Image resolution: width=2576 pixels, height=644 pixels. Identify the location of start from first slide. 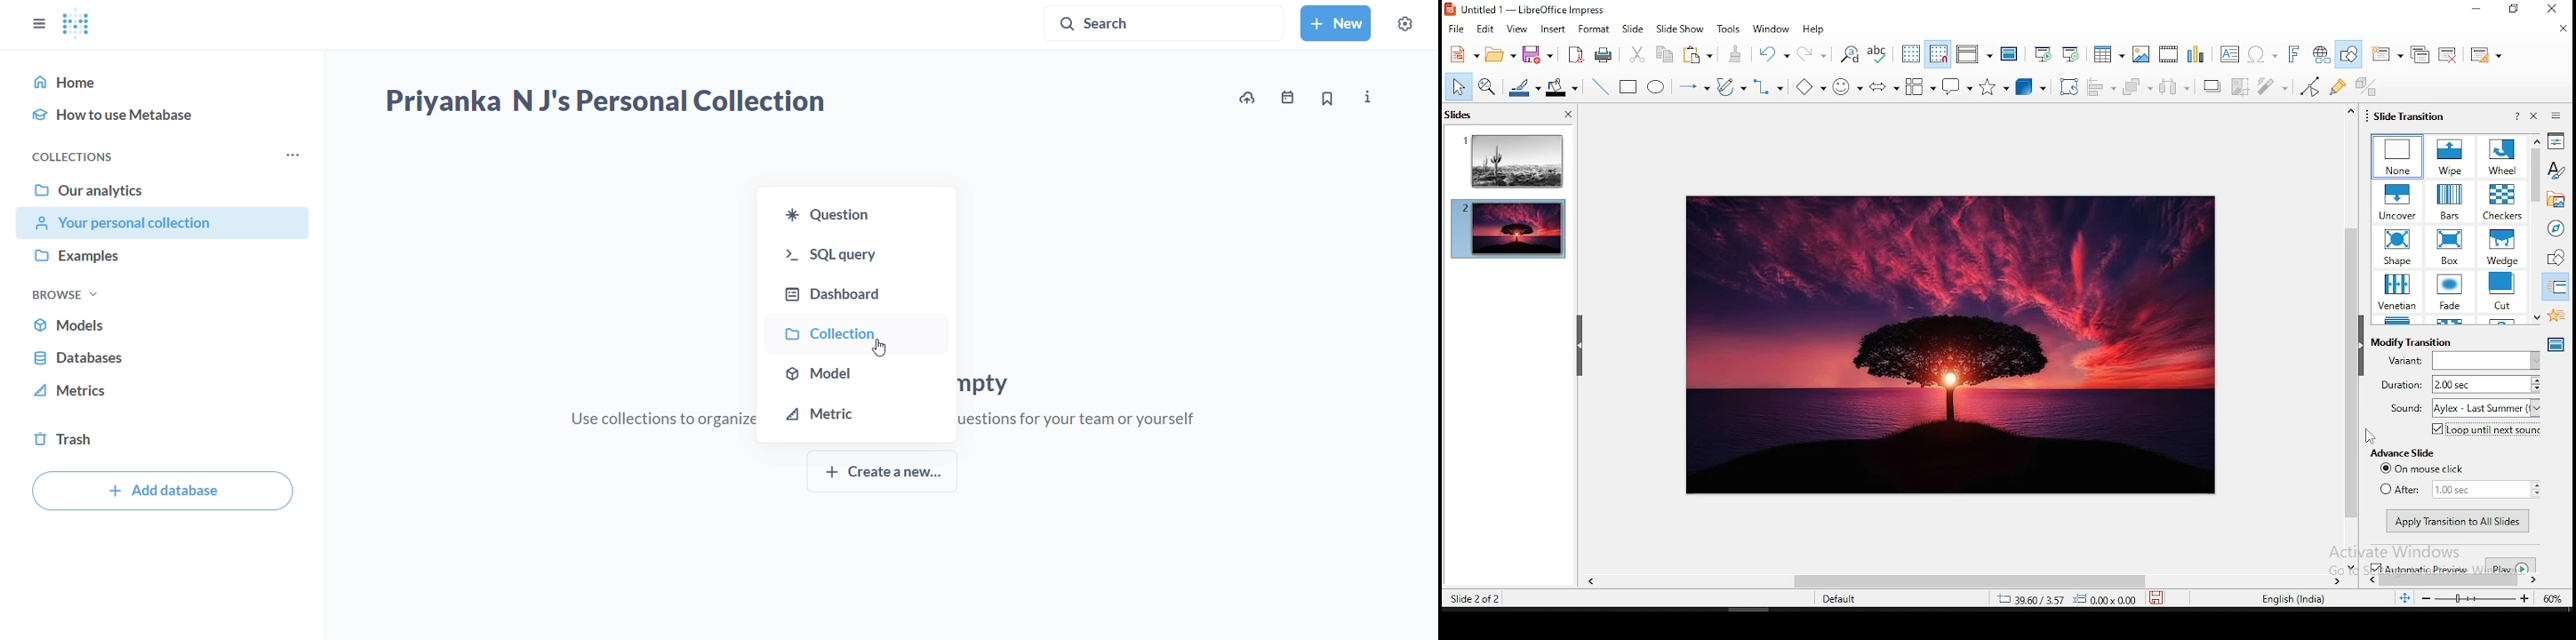
(2042, 53).